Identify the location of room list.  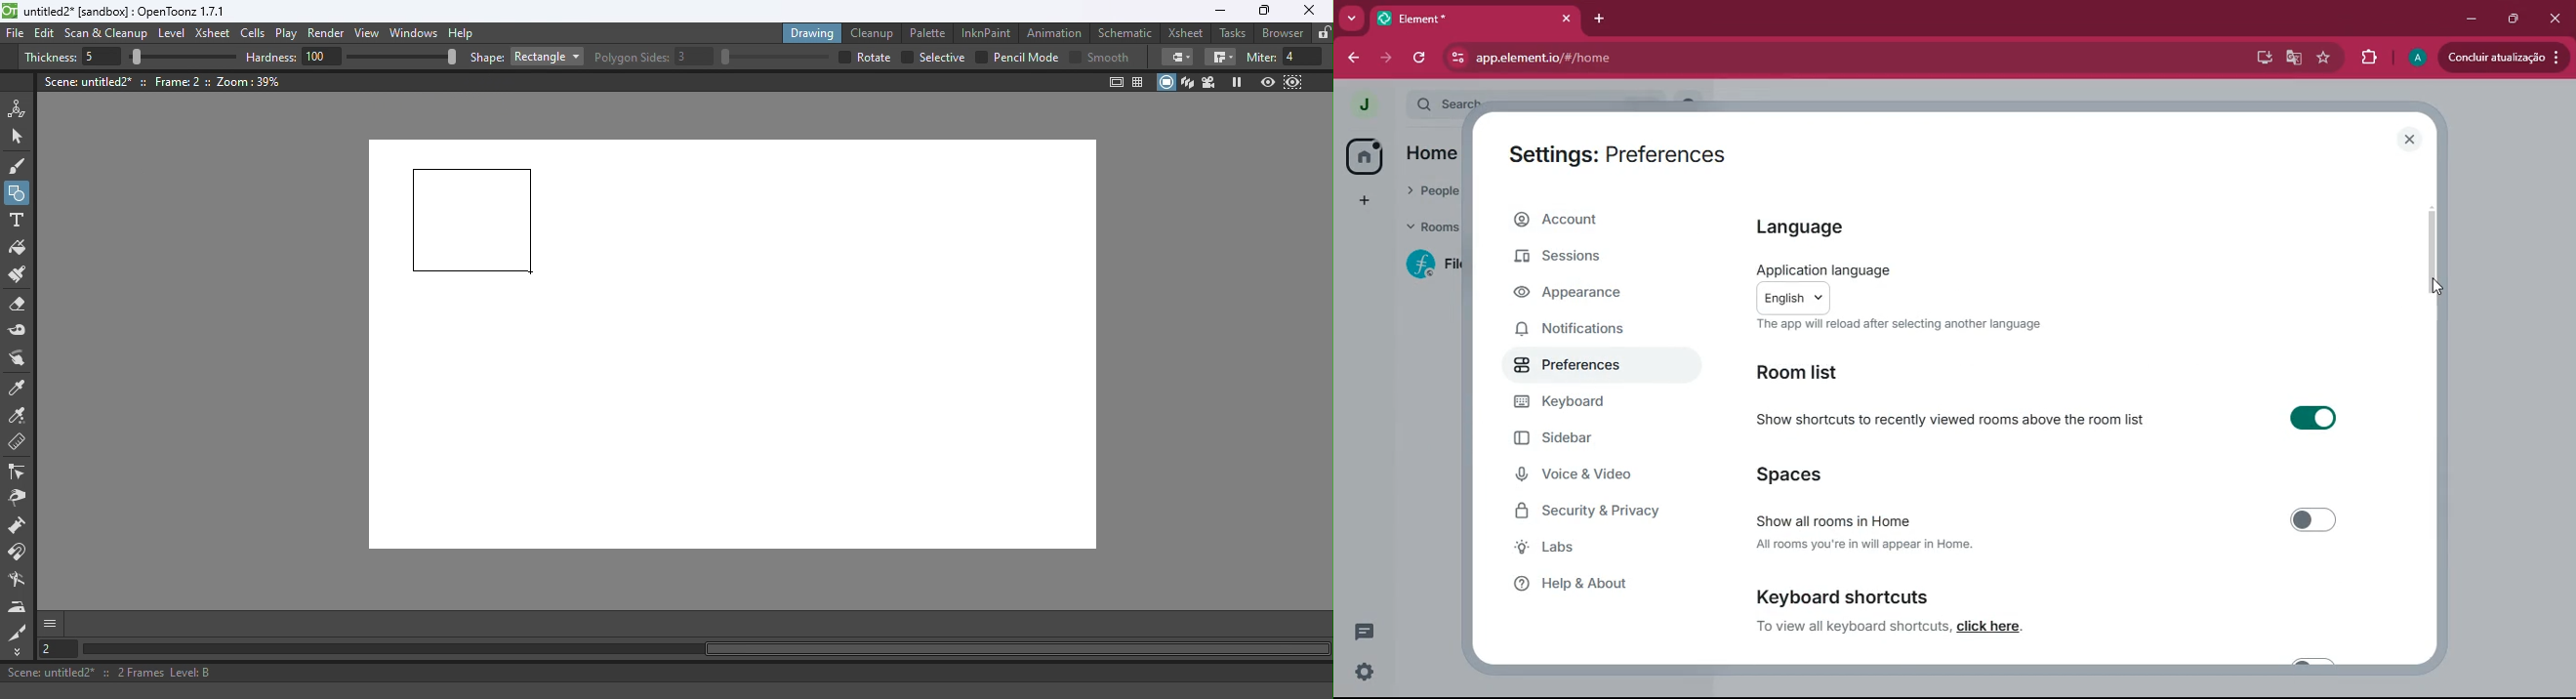
(1808, 373).